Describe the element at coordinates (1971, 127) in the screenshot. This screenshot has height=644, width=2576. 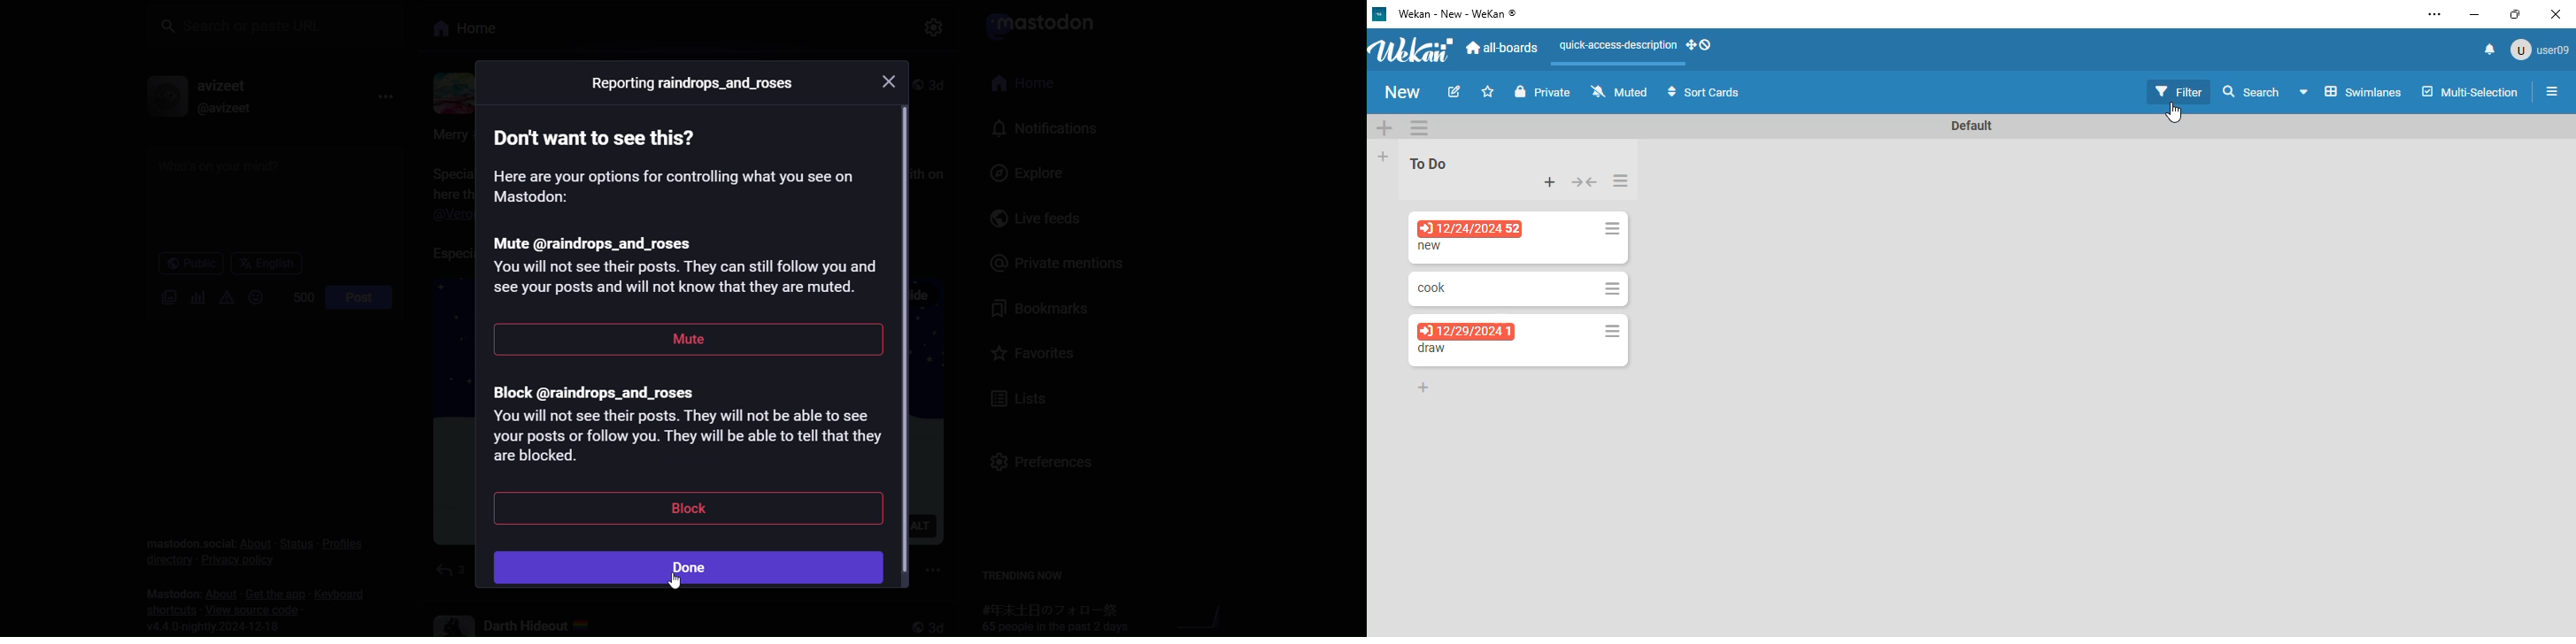
I see `Default` at that location.